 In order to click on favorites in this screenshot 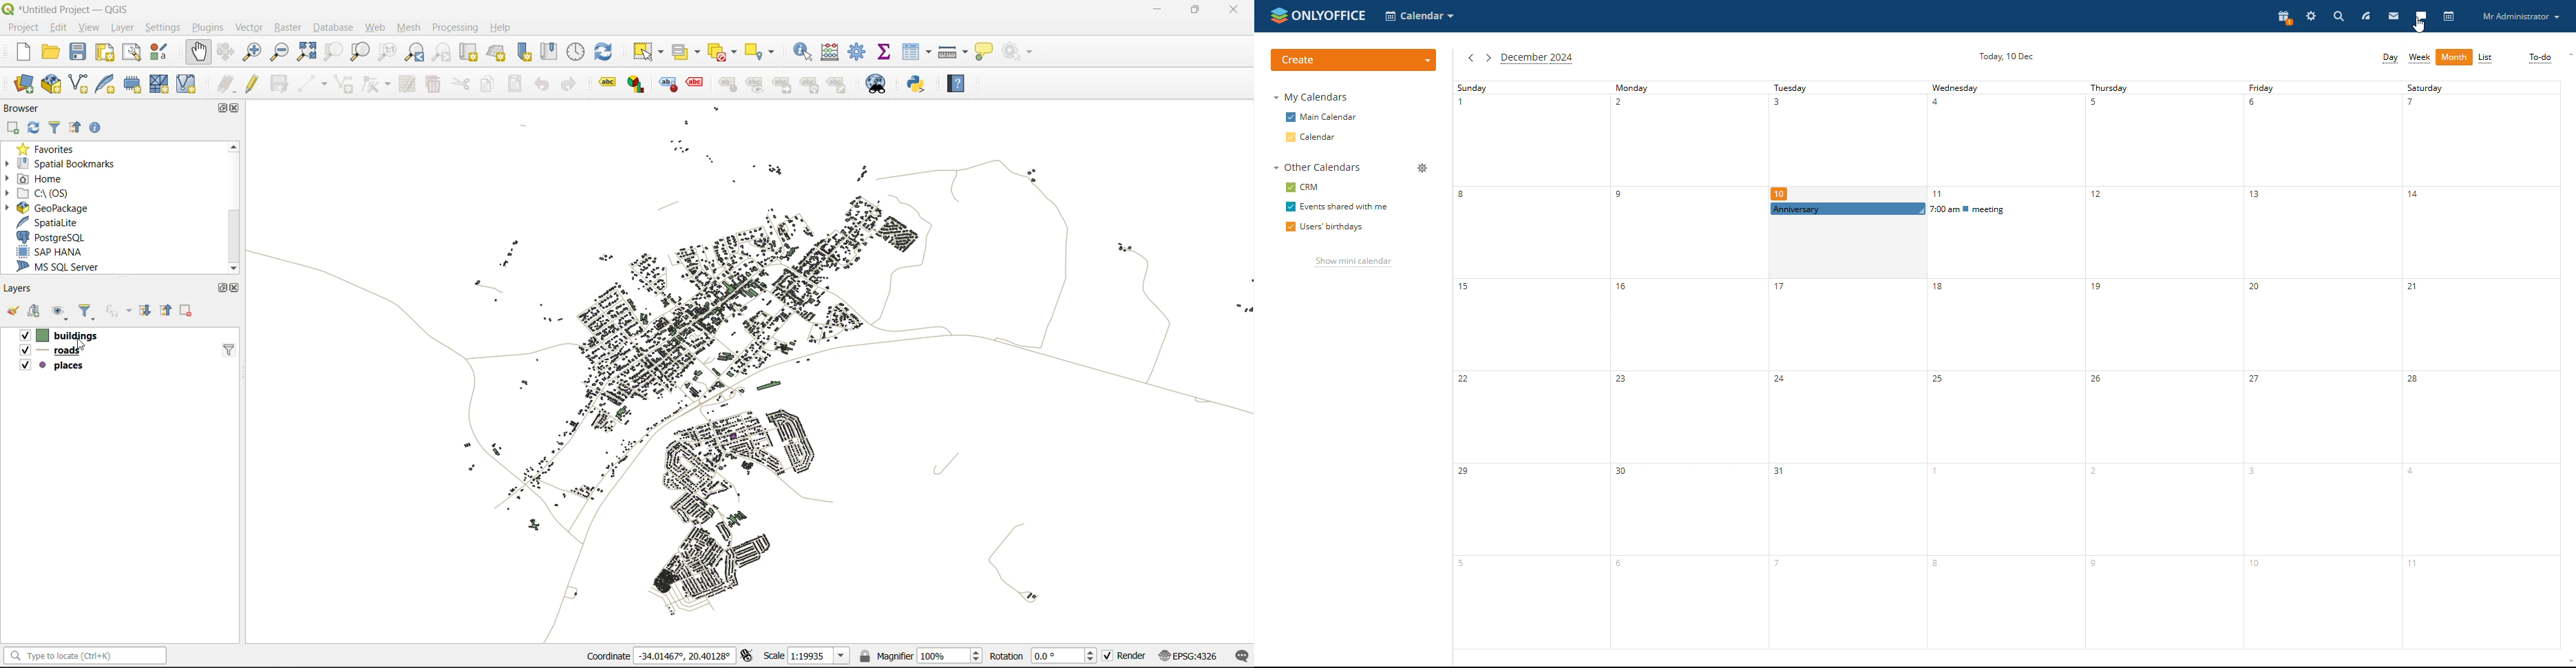, I will do `click(54, 149)`.